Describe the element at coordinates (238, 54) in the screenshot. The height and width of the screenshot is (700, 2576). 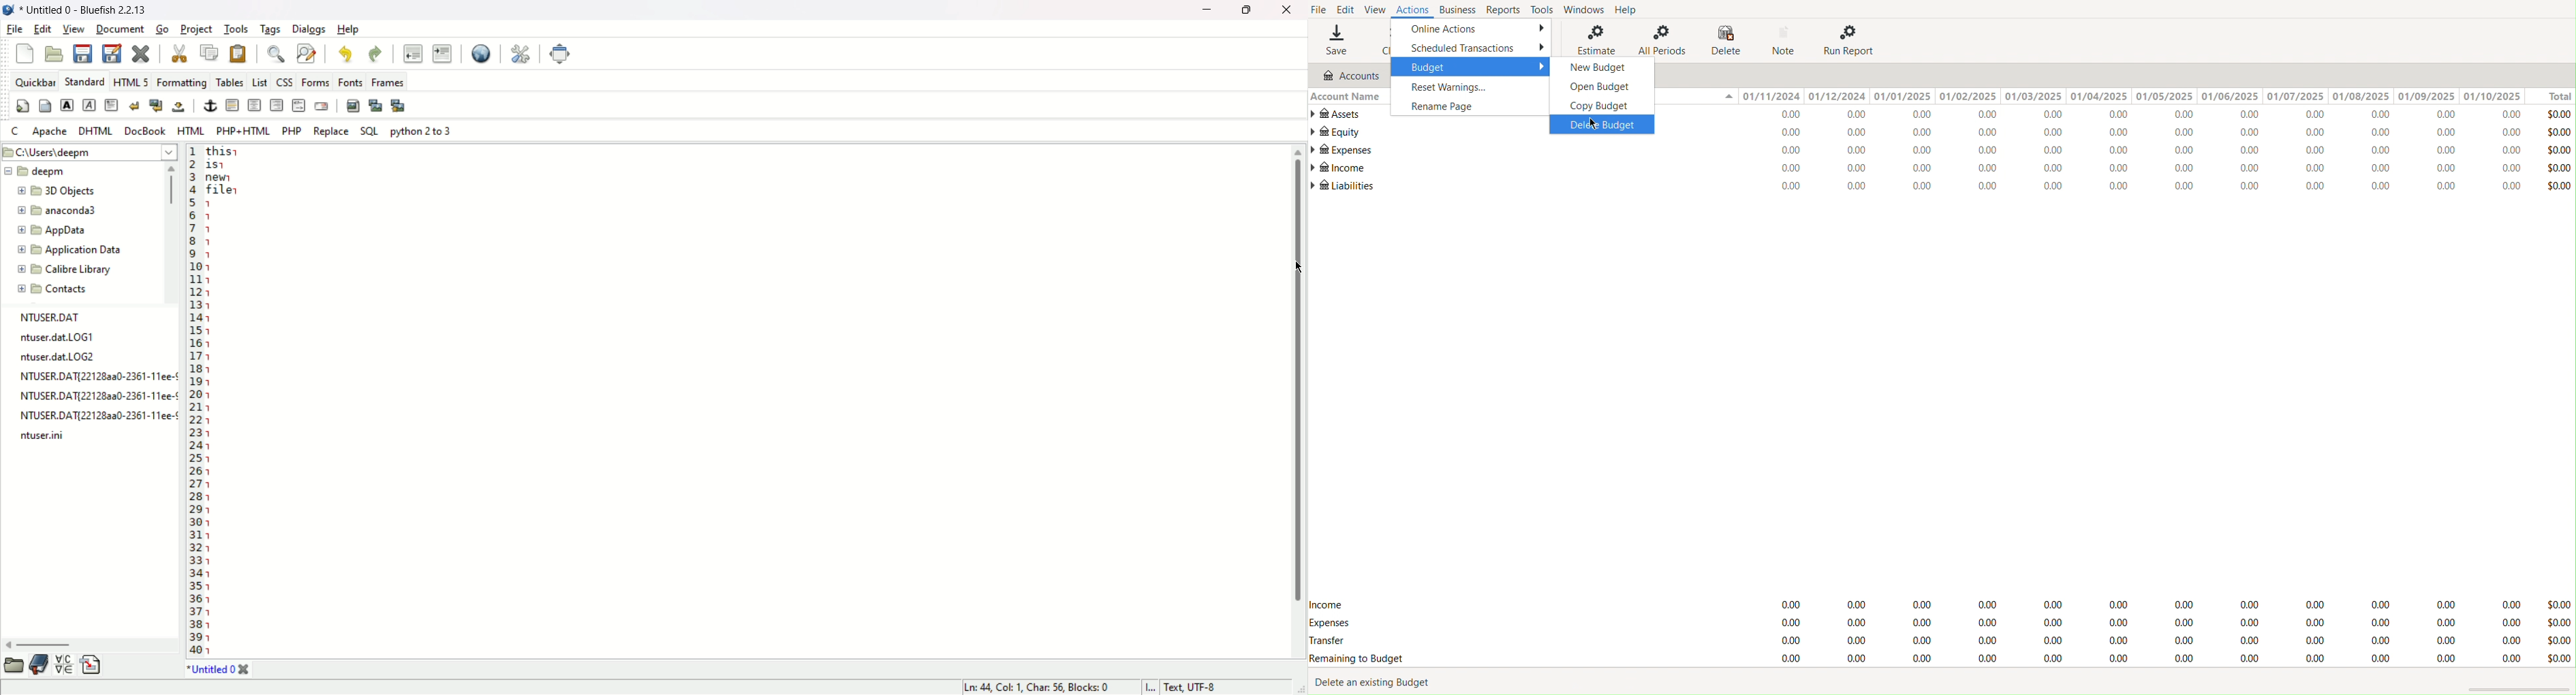
I see `paste` at that location.